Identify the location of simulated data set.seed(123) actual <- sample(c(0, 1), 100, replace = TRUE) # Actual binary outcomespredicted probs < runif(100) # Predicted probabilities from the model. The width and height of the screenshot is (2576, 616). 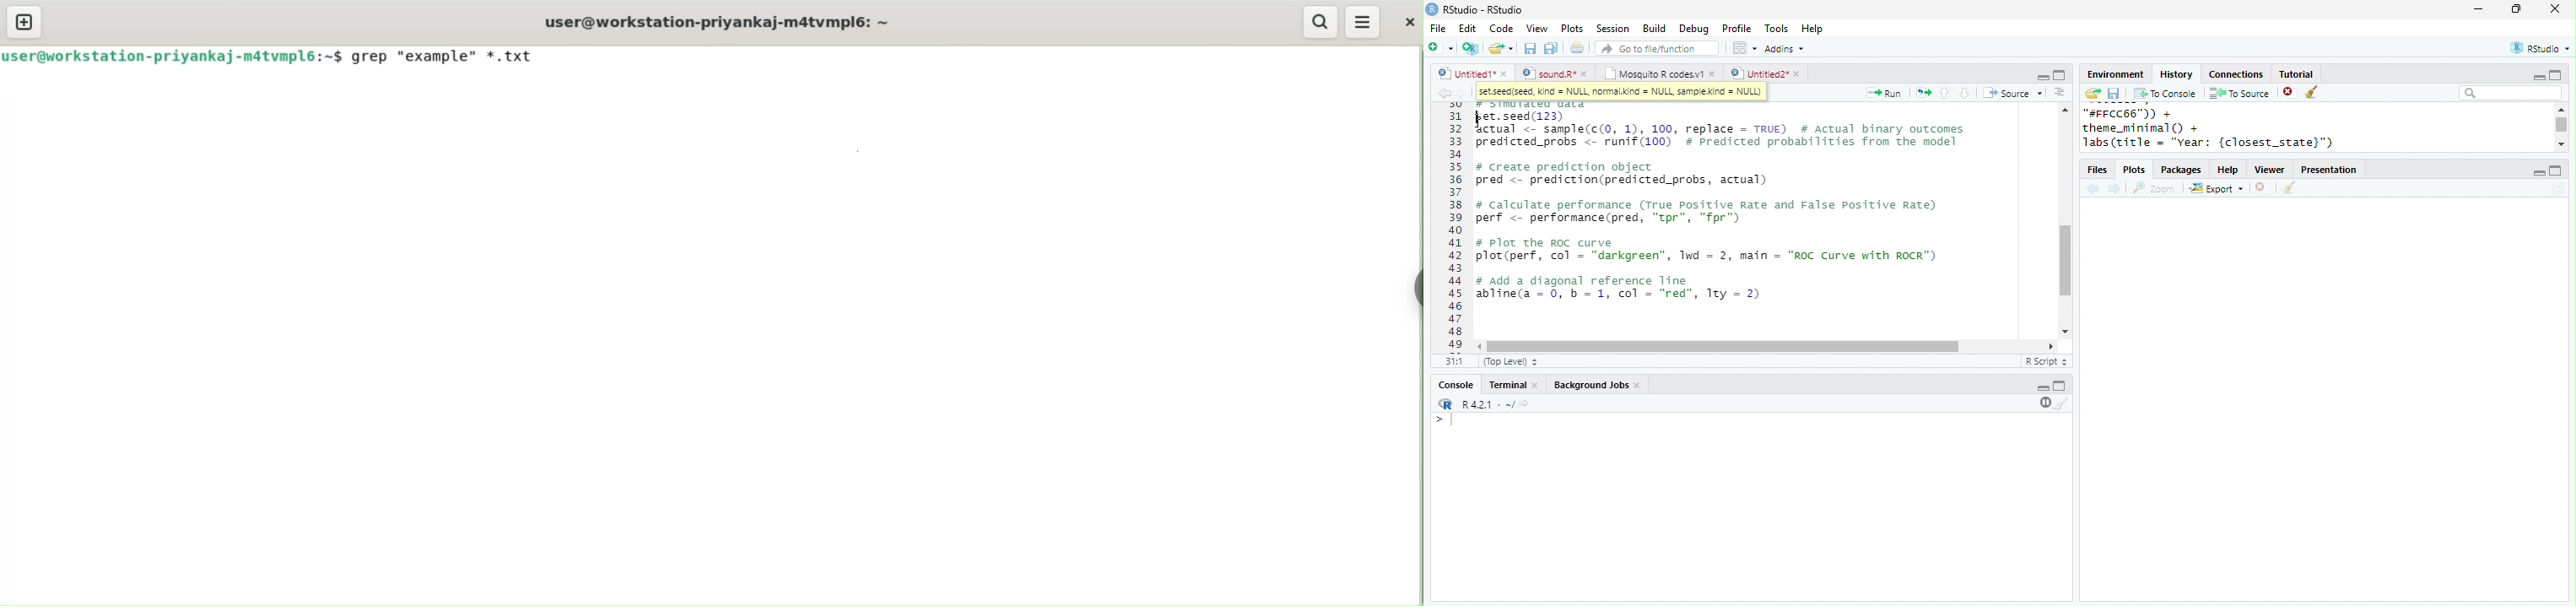
(1723, 125).